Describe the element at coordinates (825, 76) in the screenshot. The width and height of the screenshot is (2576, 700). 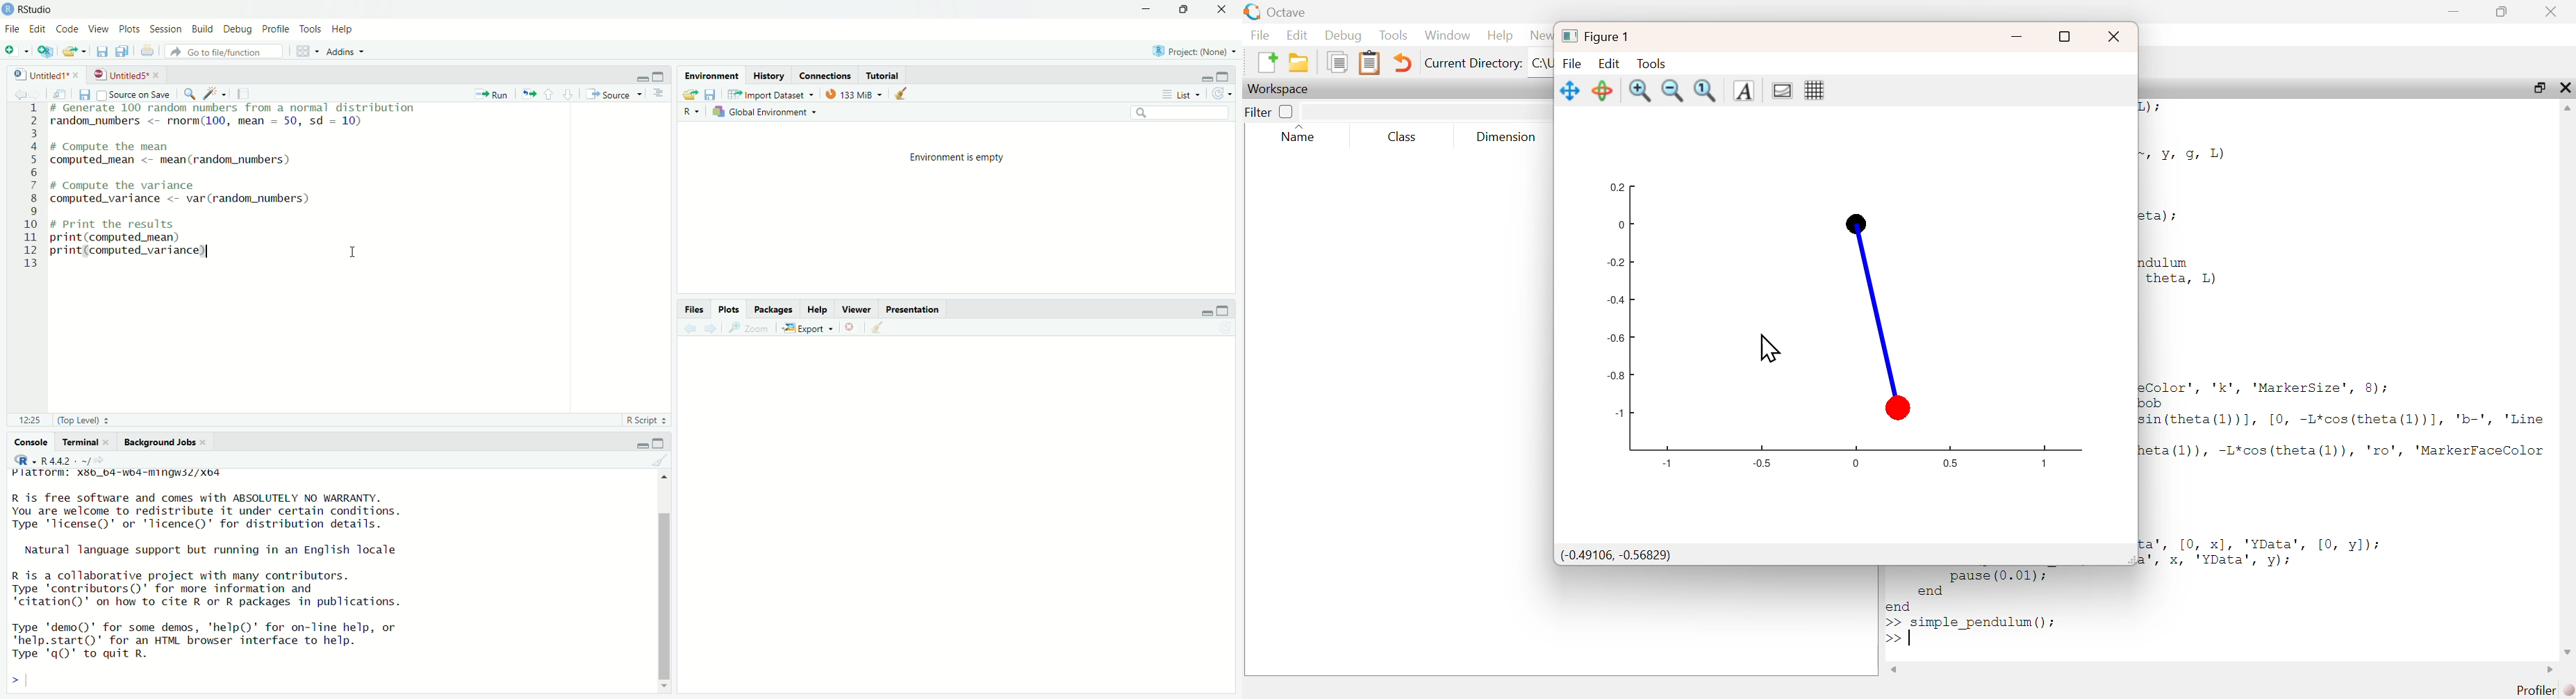
I see `connections` at that location.